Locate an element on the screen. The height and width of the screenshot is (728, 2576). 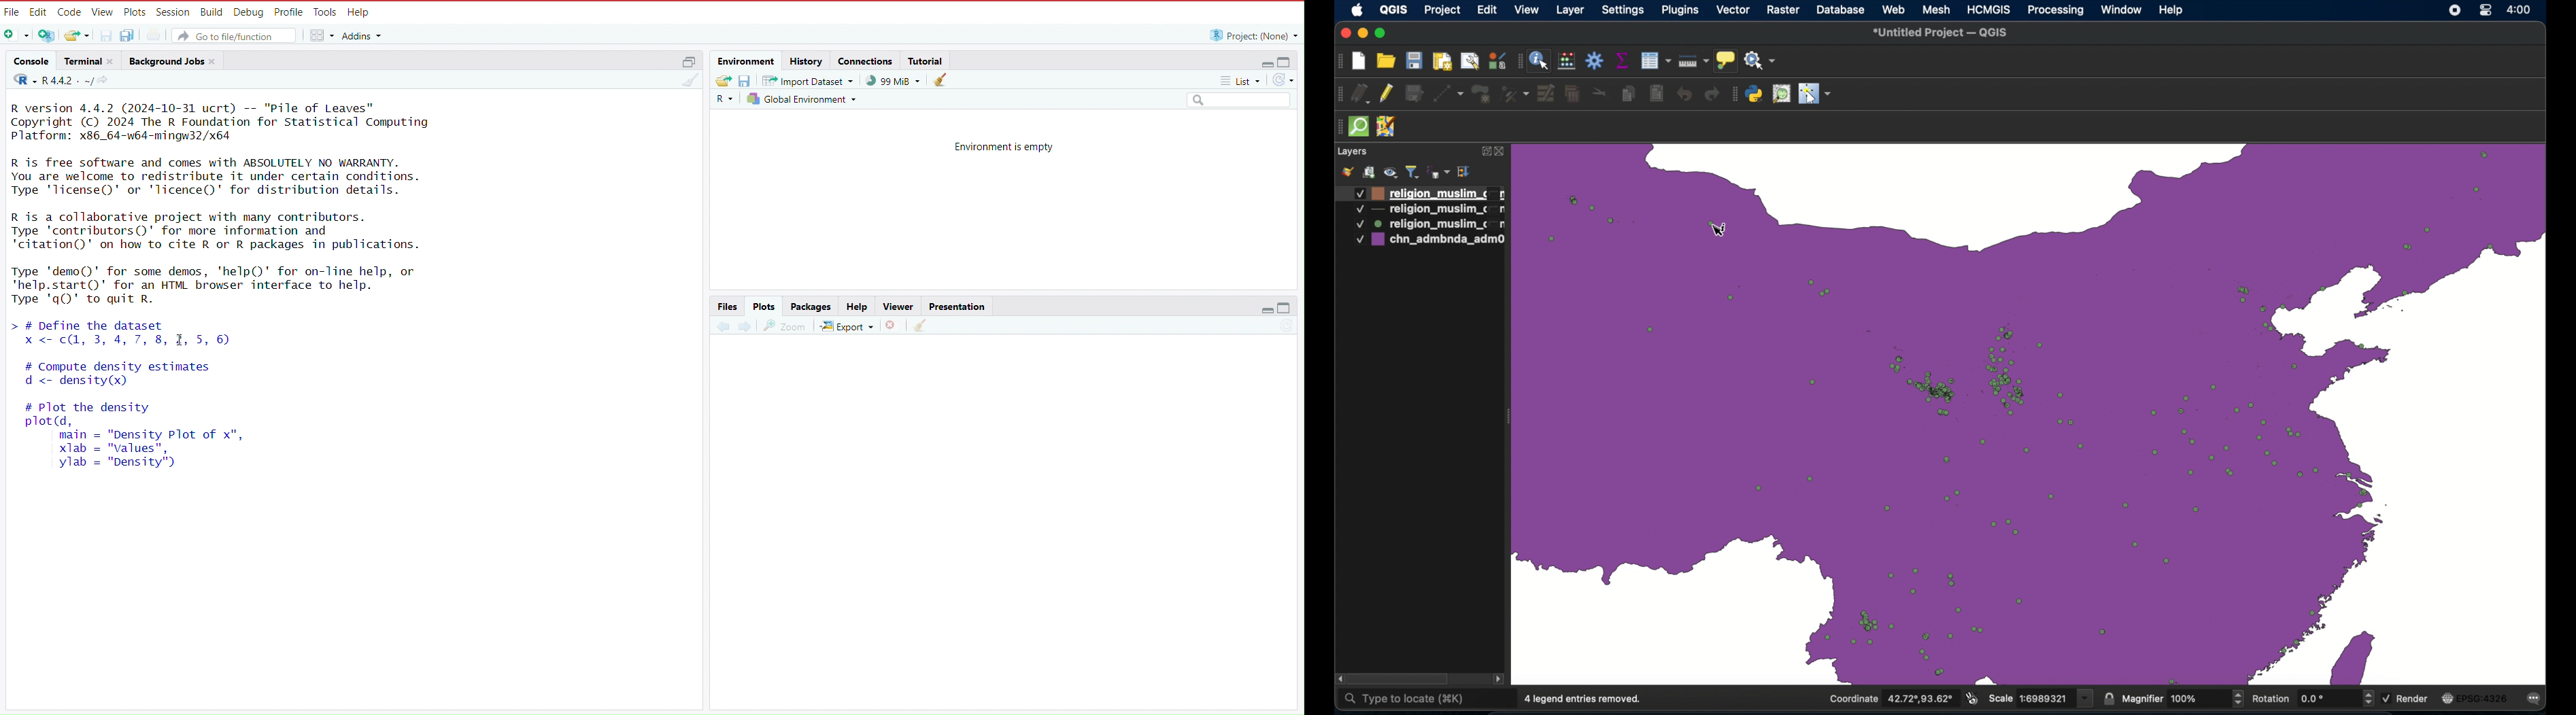
background jobs is located at coordinates (165, 60).